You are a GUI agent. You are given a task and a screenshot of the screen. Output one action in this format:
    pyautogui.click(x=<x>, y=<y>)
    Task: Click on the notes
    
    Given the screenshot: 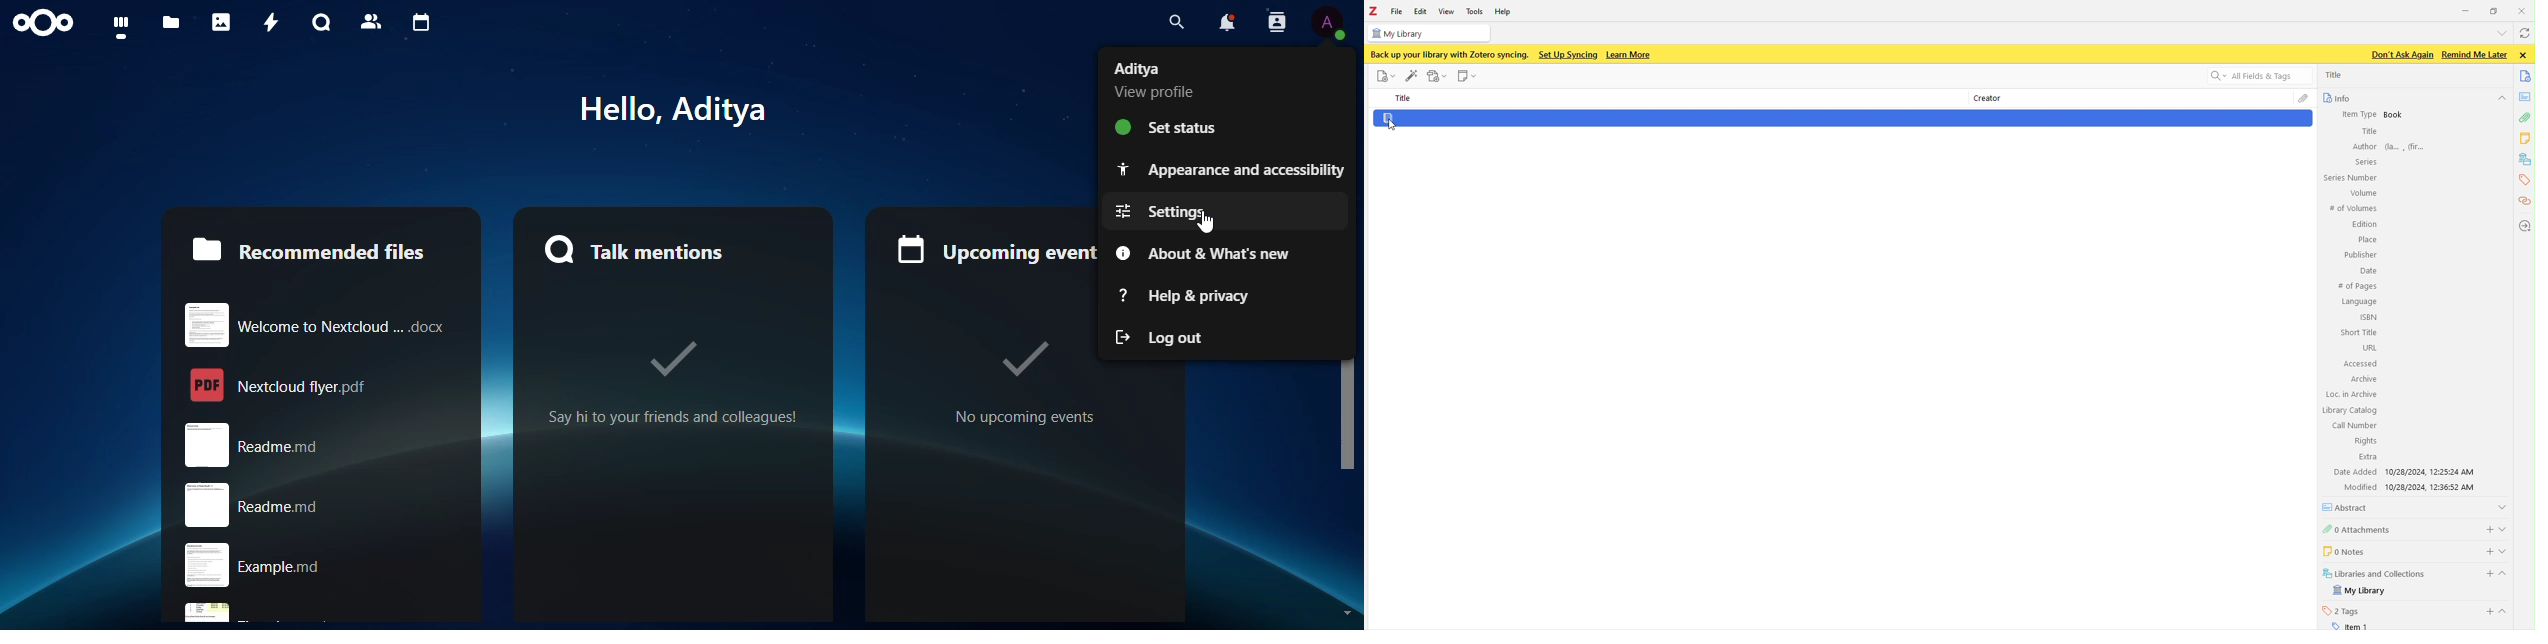 What is the action you would take?
    pyautogui.click(x=2415, y=550)
    